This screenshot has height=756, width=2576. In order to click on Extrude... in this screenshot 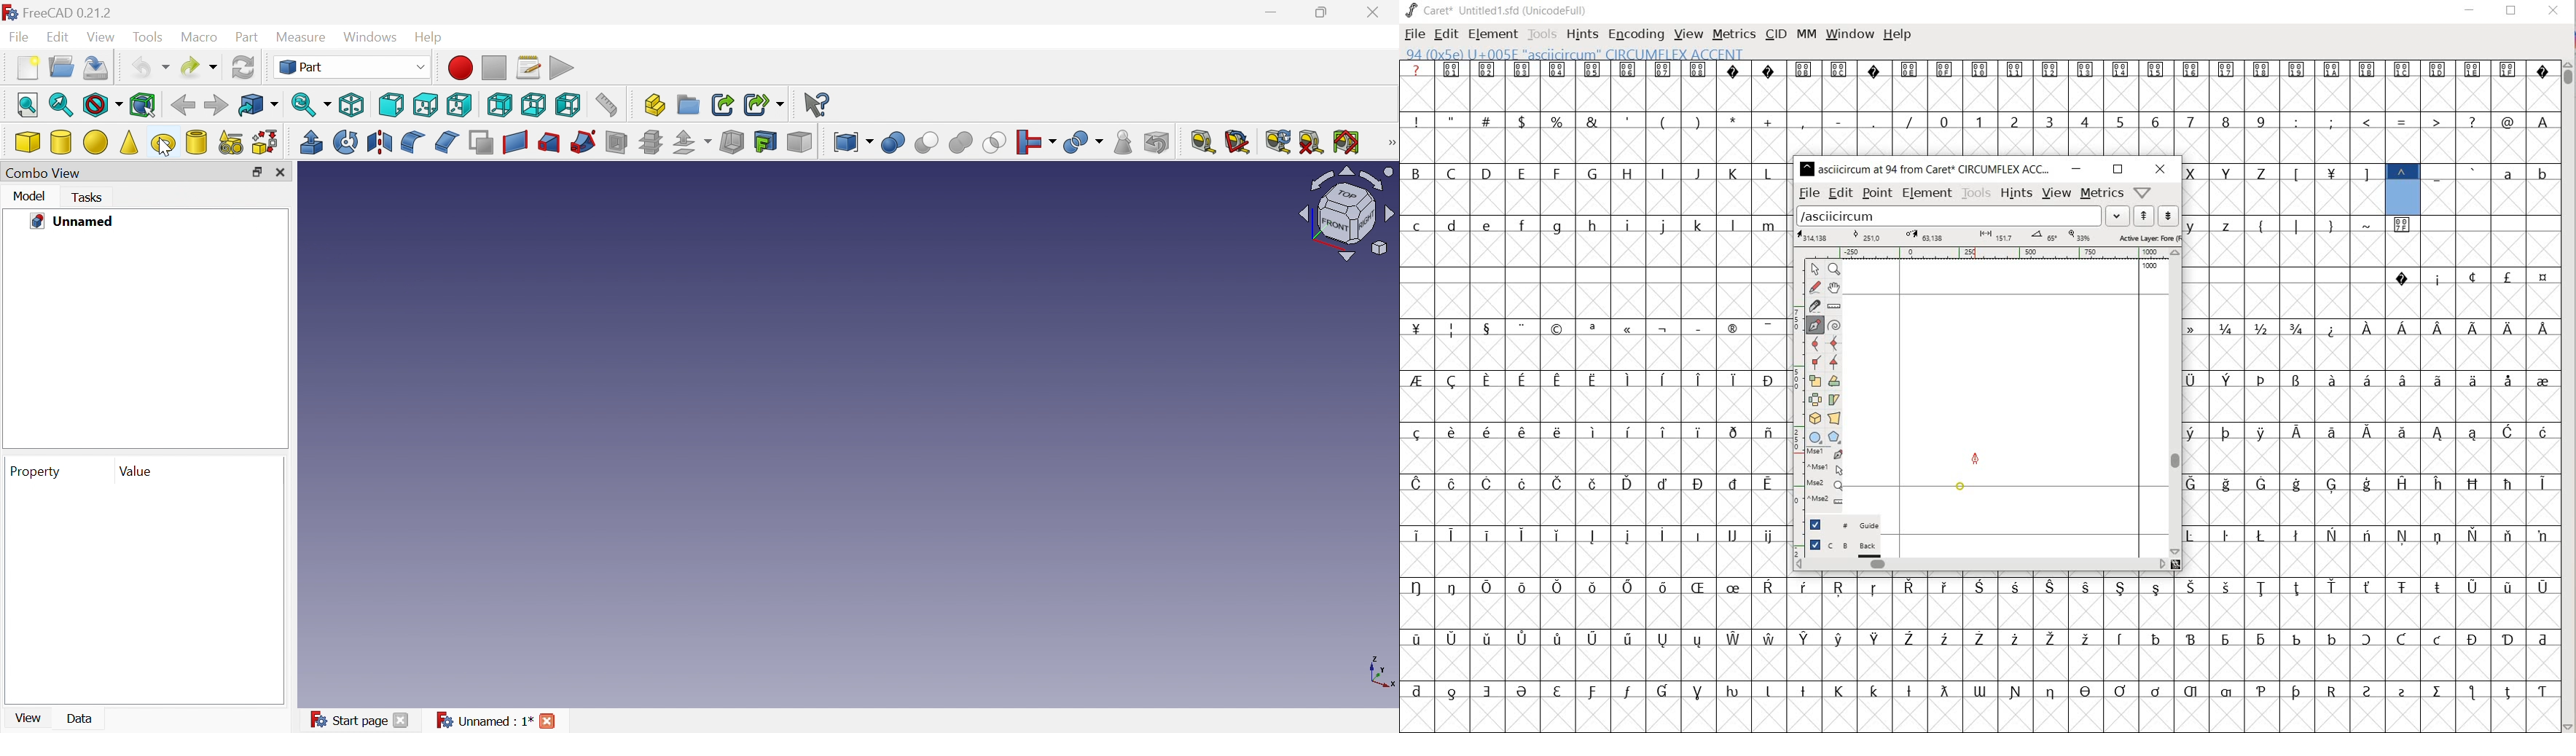, I will do `click(310, 142)`.